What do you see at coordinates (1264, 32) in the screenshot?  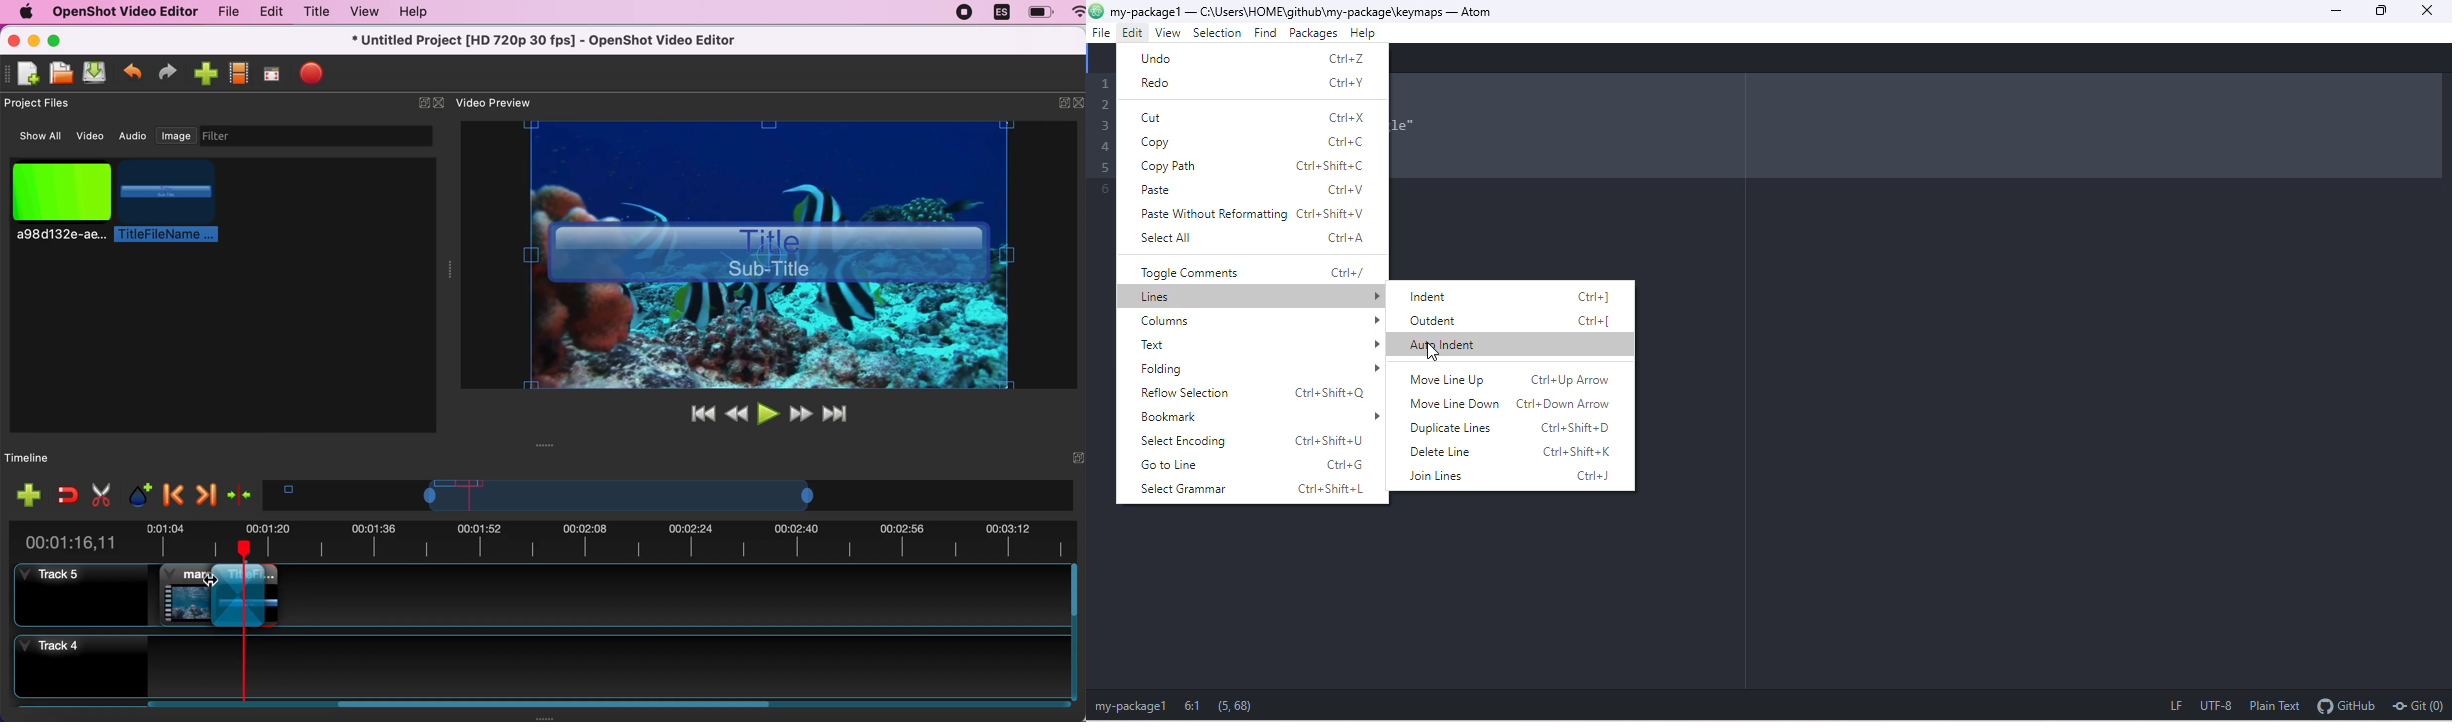 I see `find` at bounding box center [1264, 32].